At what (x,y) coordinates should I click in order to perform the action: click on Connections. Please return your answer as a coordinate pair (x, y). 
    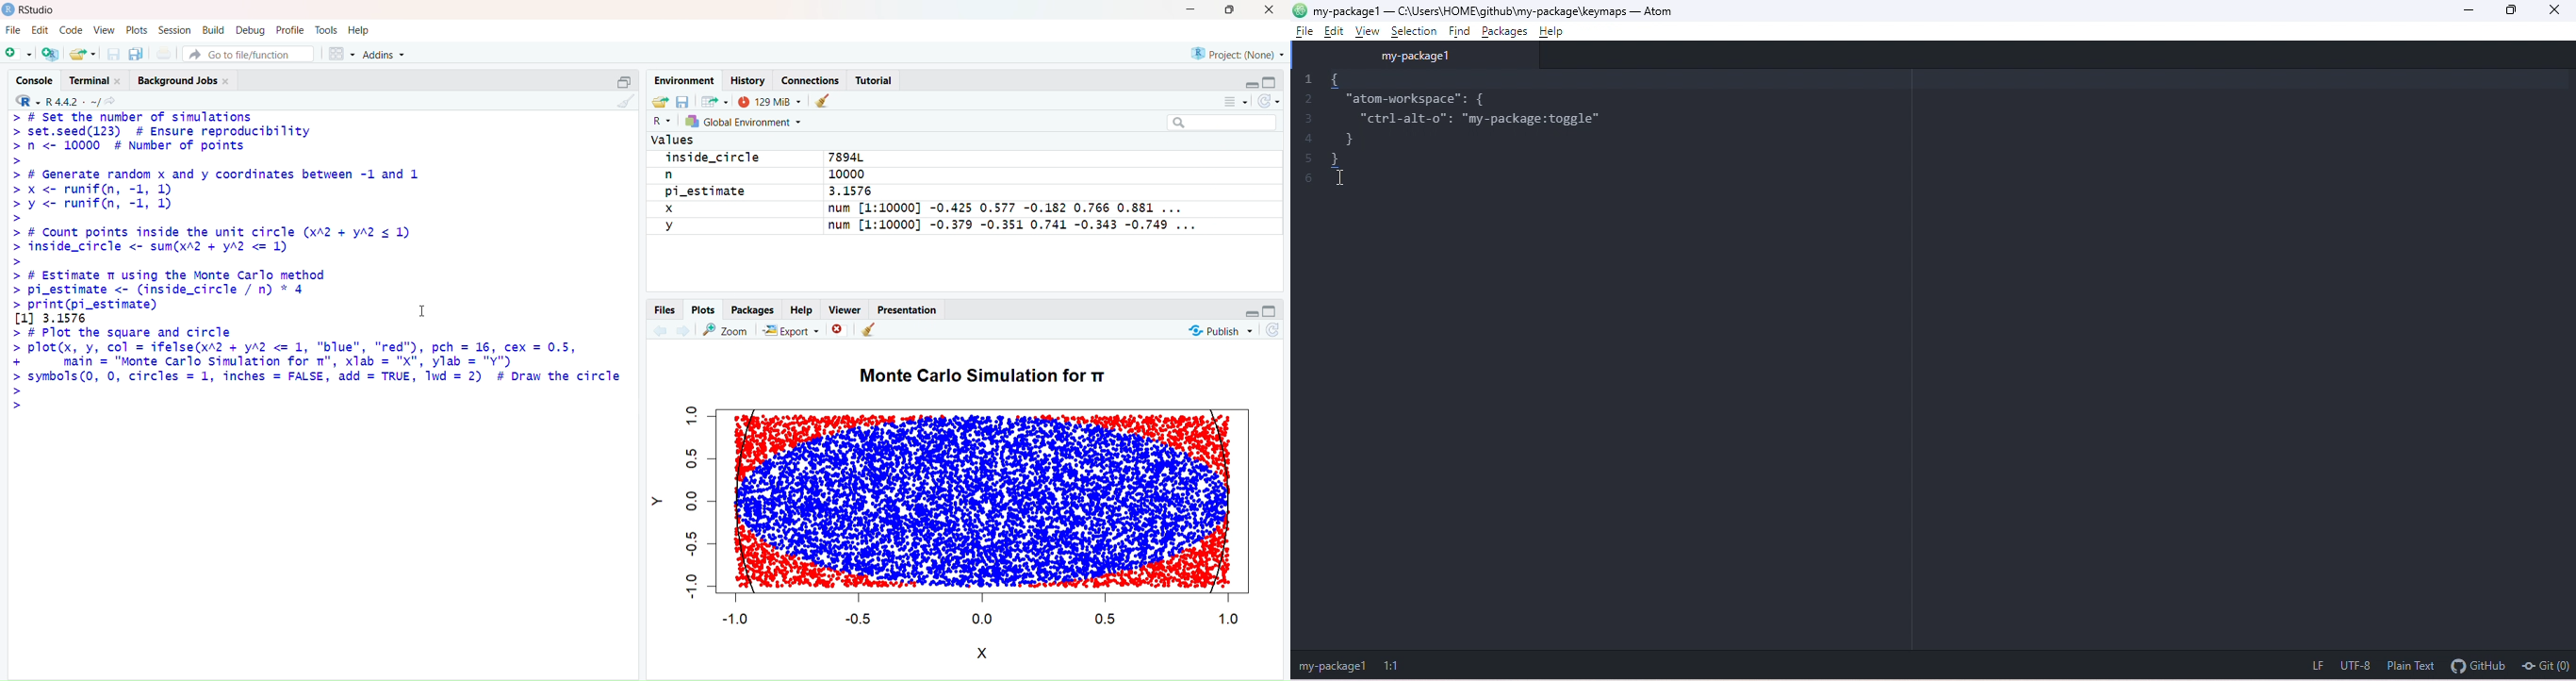
    Looking at the image, I should click on (812, 79).